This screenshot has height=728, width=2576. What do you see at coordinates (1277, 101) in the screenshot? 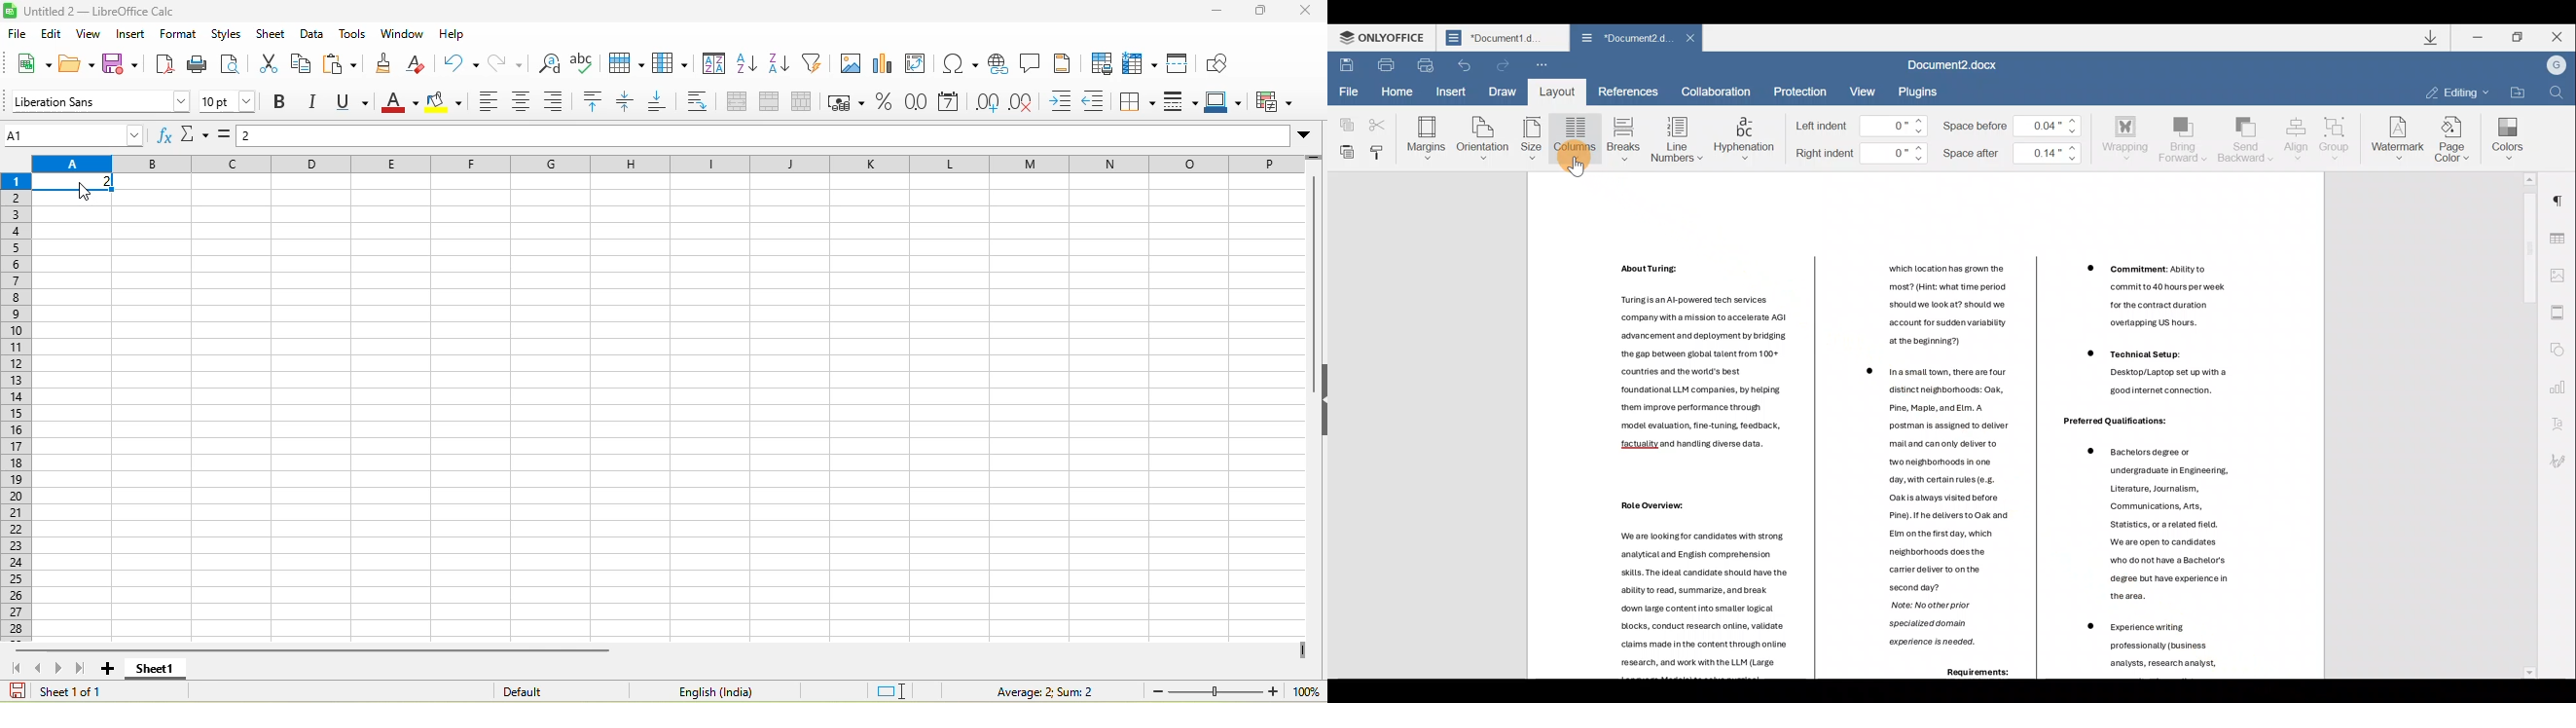
I see `conditional` at bounding box center [1277, 101].